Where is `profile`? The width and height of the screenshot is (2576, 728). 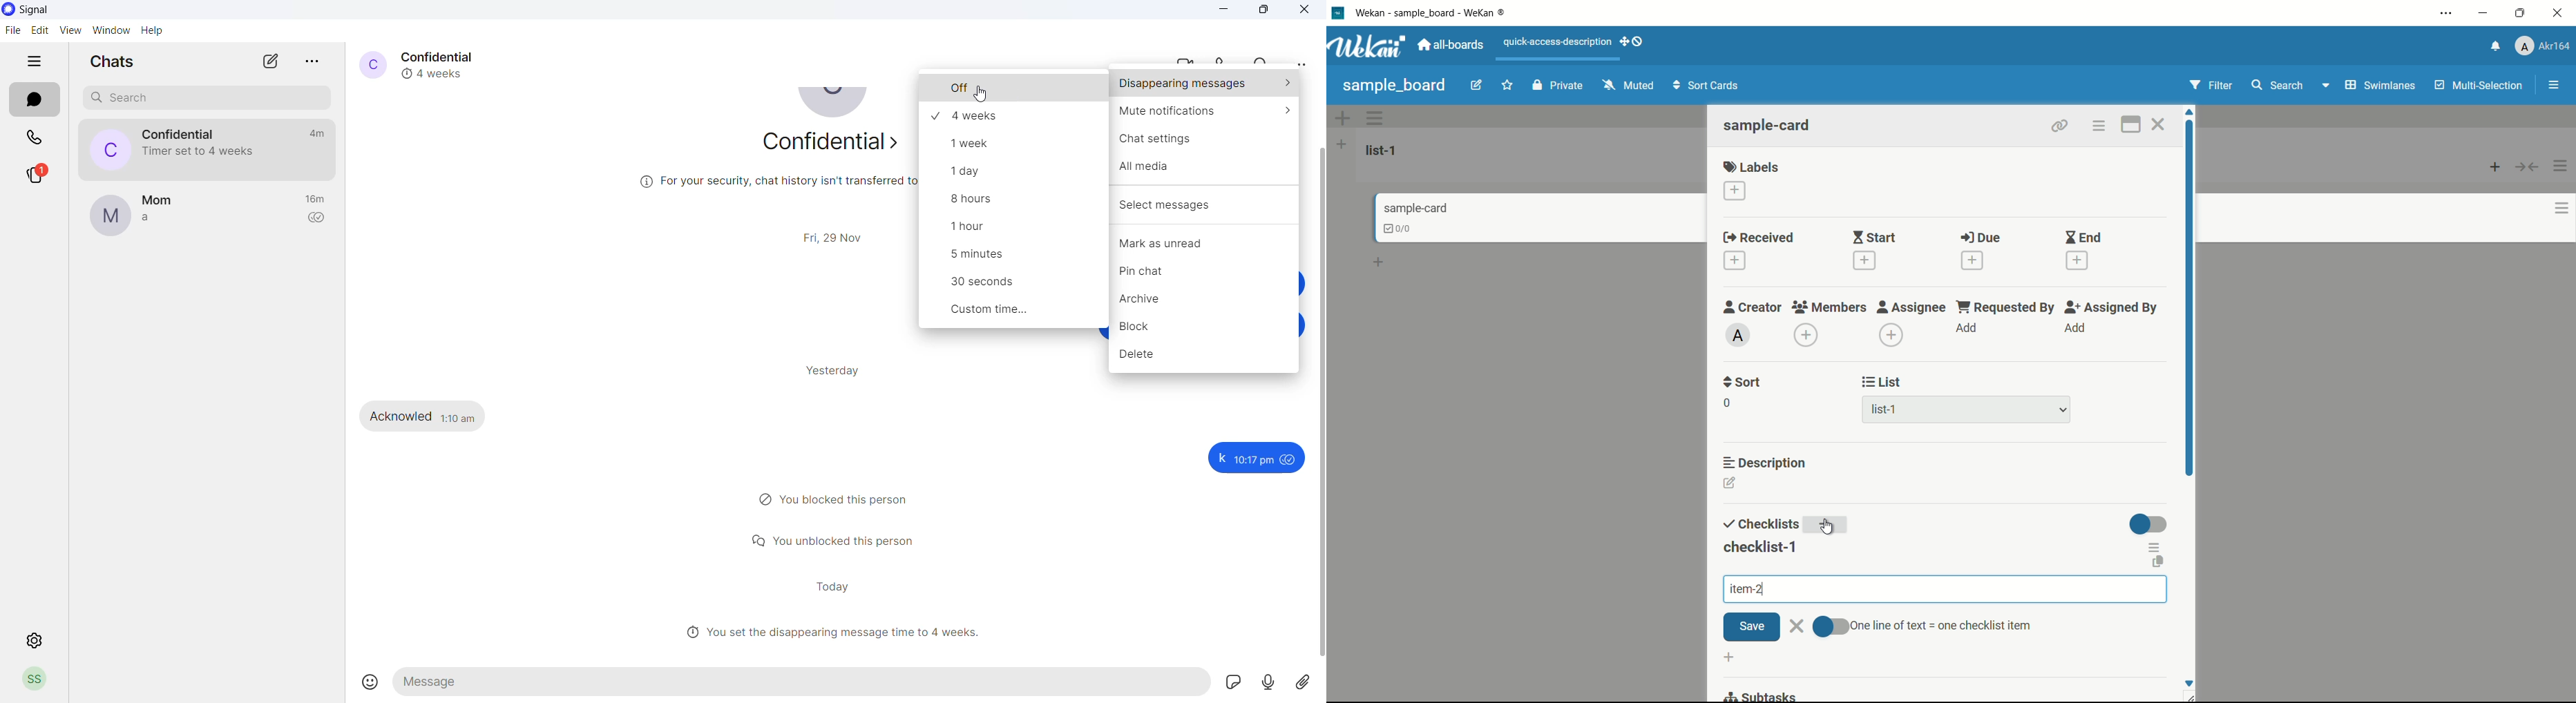
profile is located at coordinates (2543, 48).